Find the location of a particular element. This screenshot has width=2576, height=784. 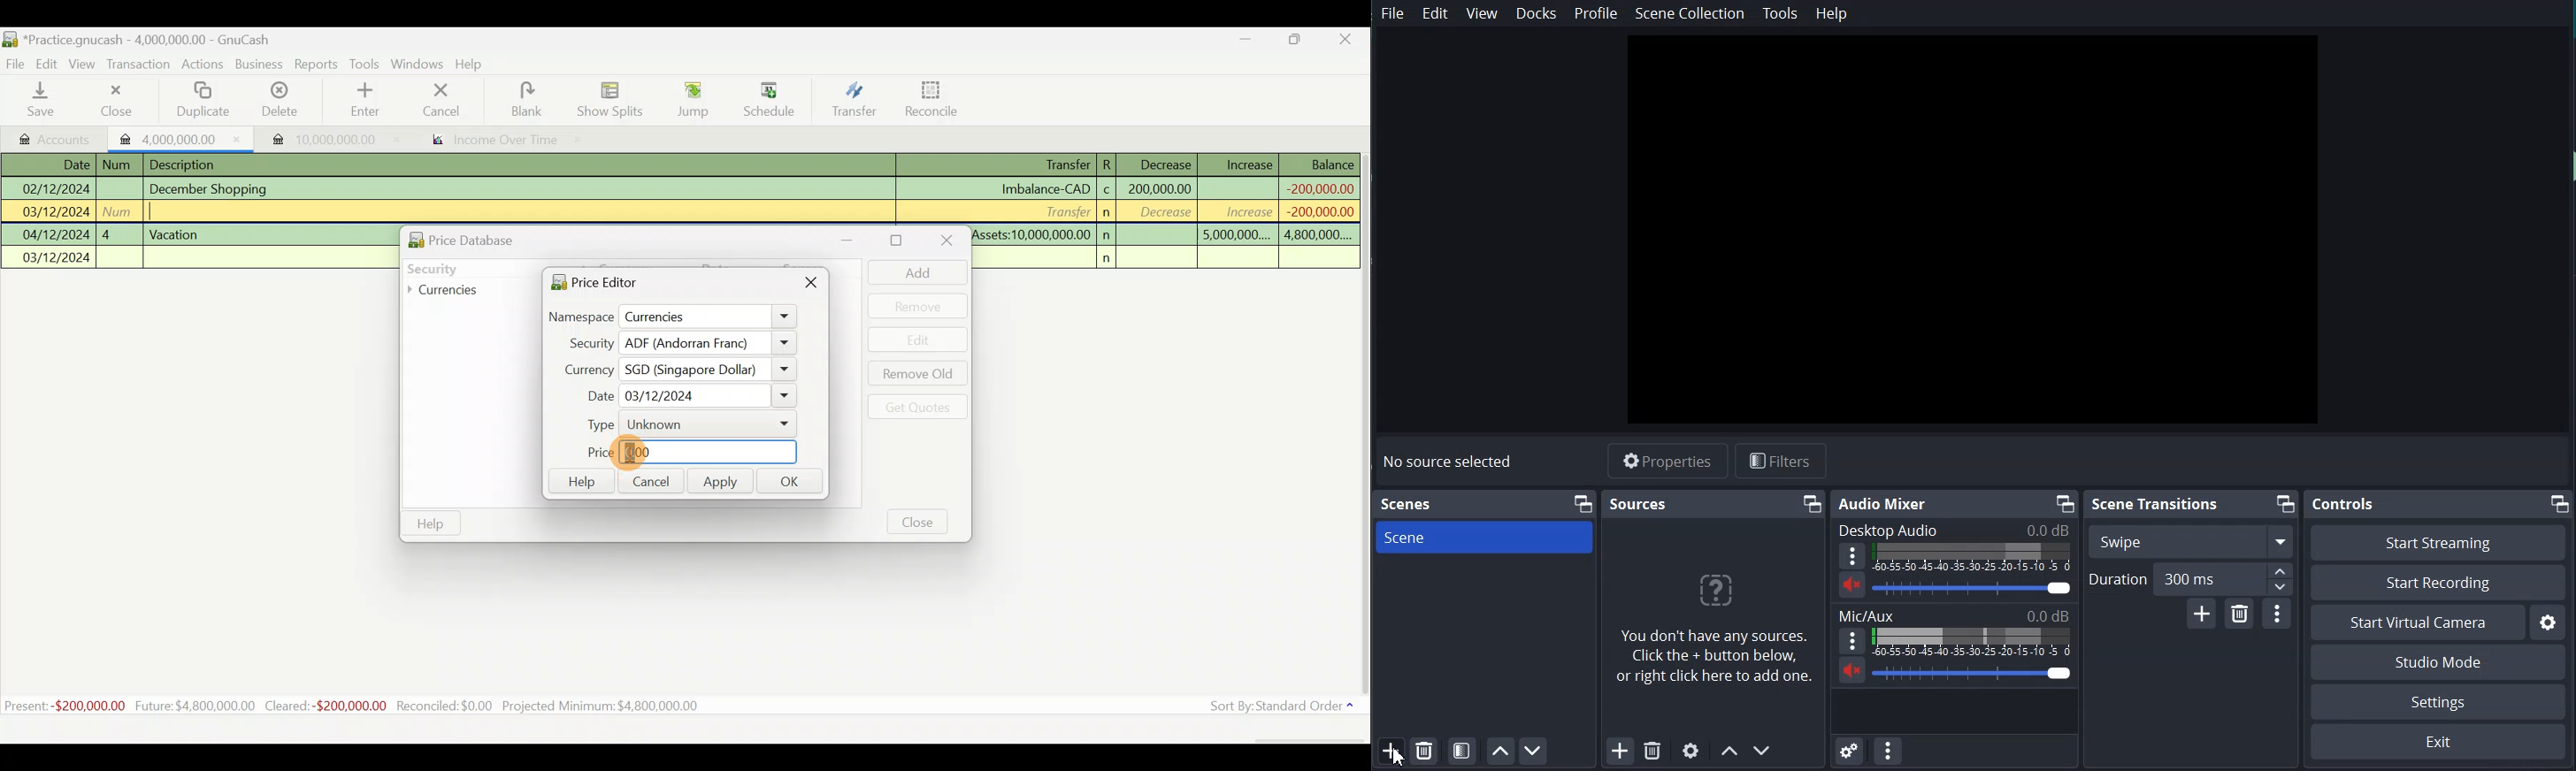

Vacation is located at coordinates (176, 233).